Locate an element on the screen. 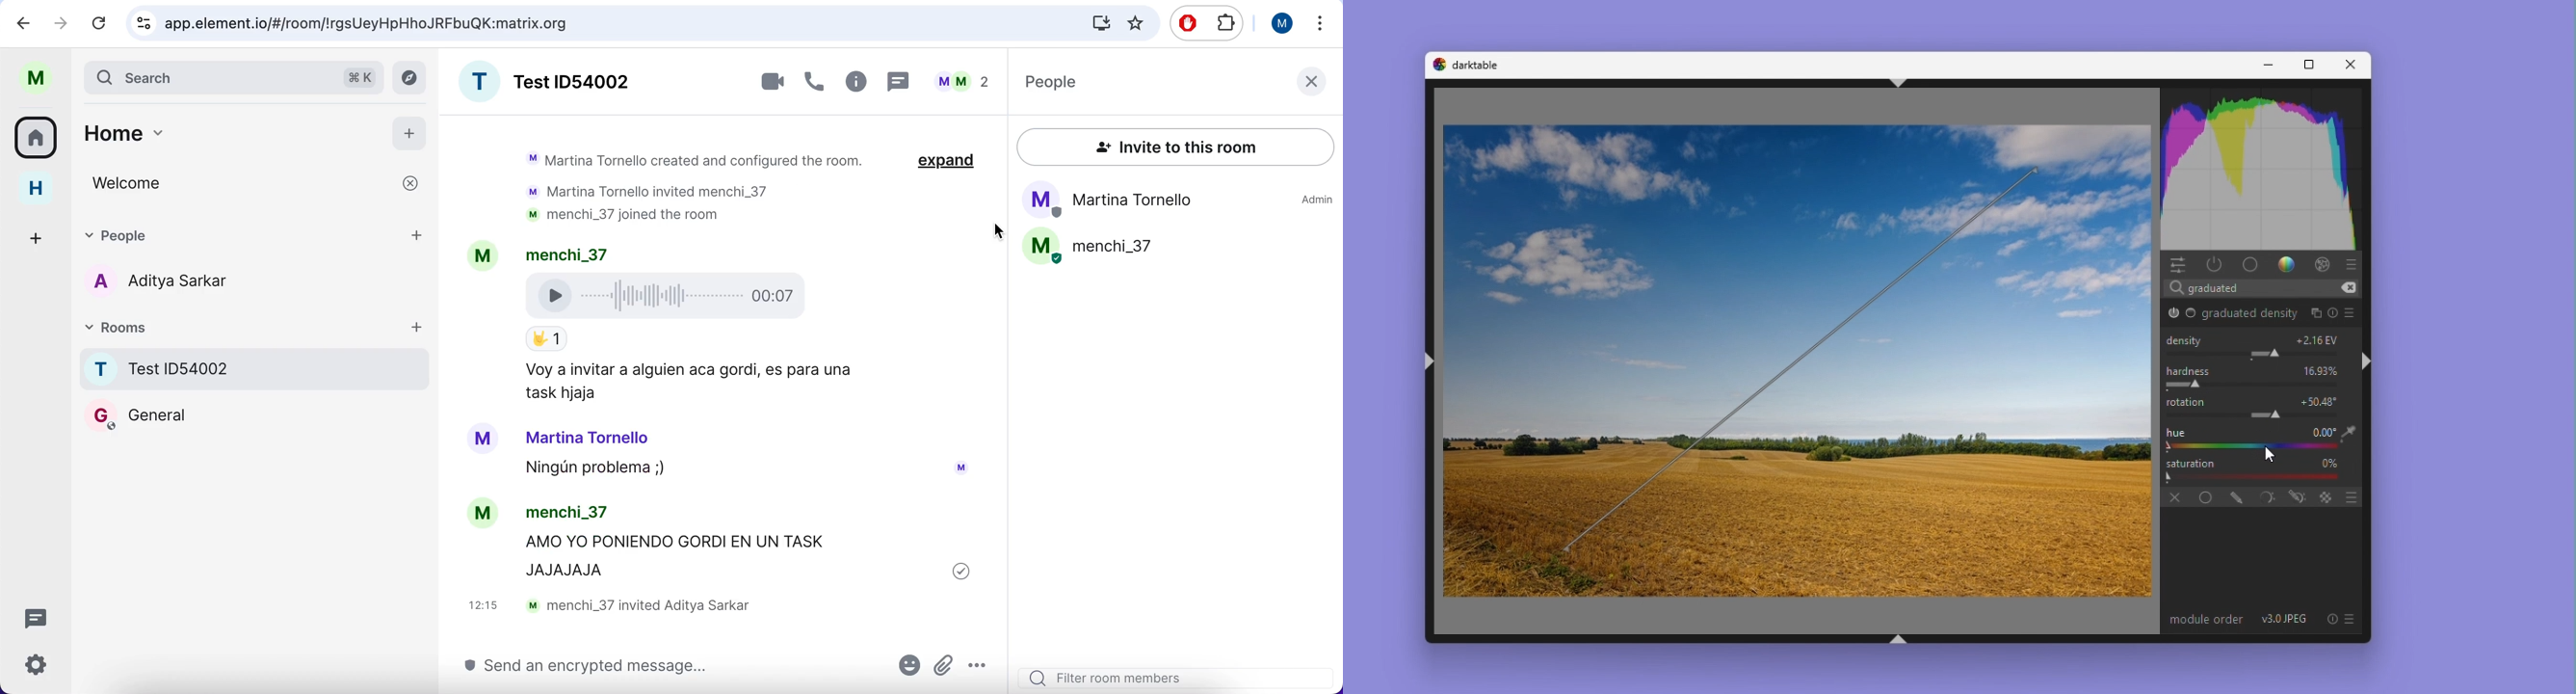 Image resolution: width=2576 pixels, height=700 pixels. module order is located at coordinates (2206, 620).